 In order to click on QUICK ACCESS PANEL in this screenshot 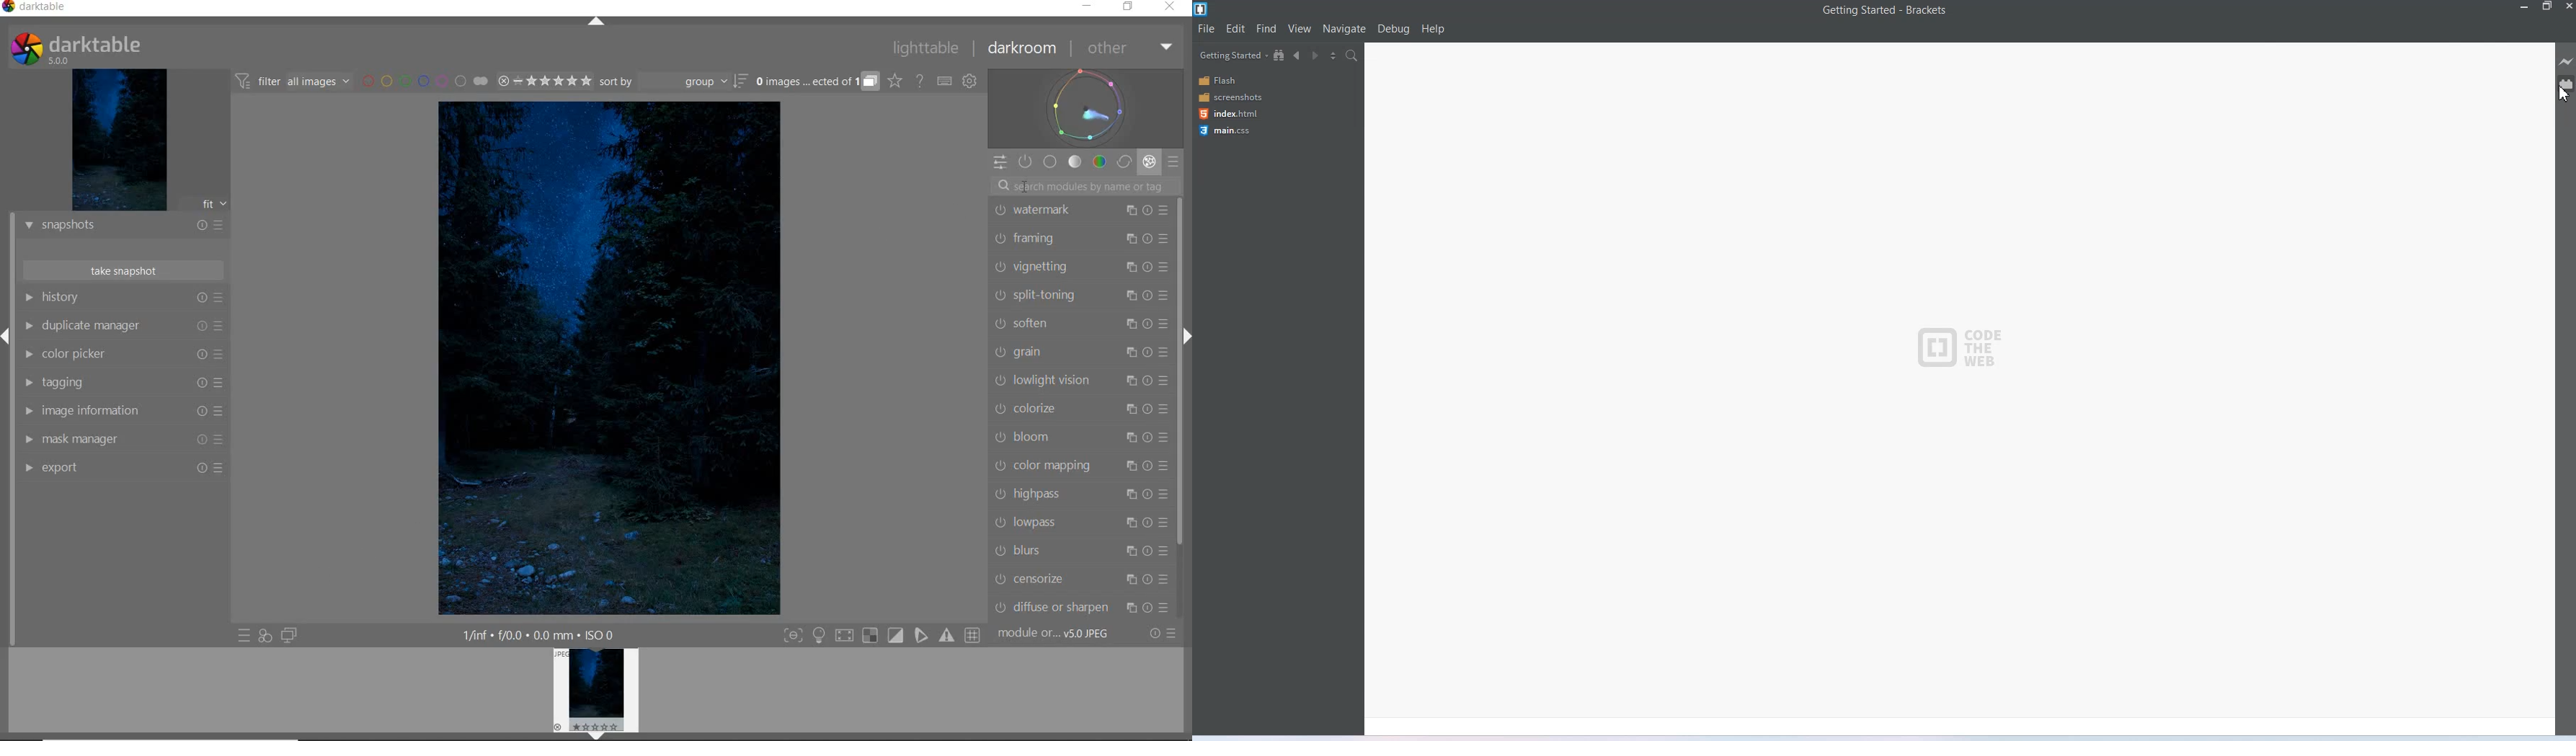, I will do `click(999, 163)`.